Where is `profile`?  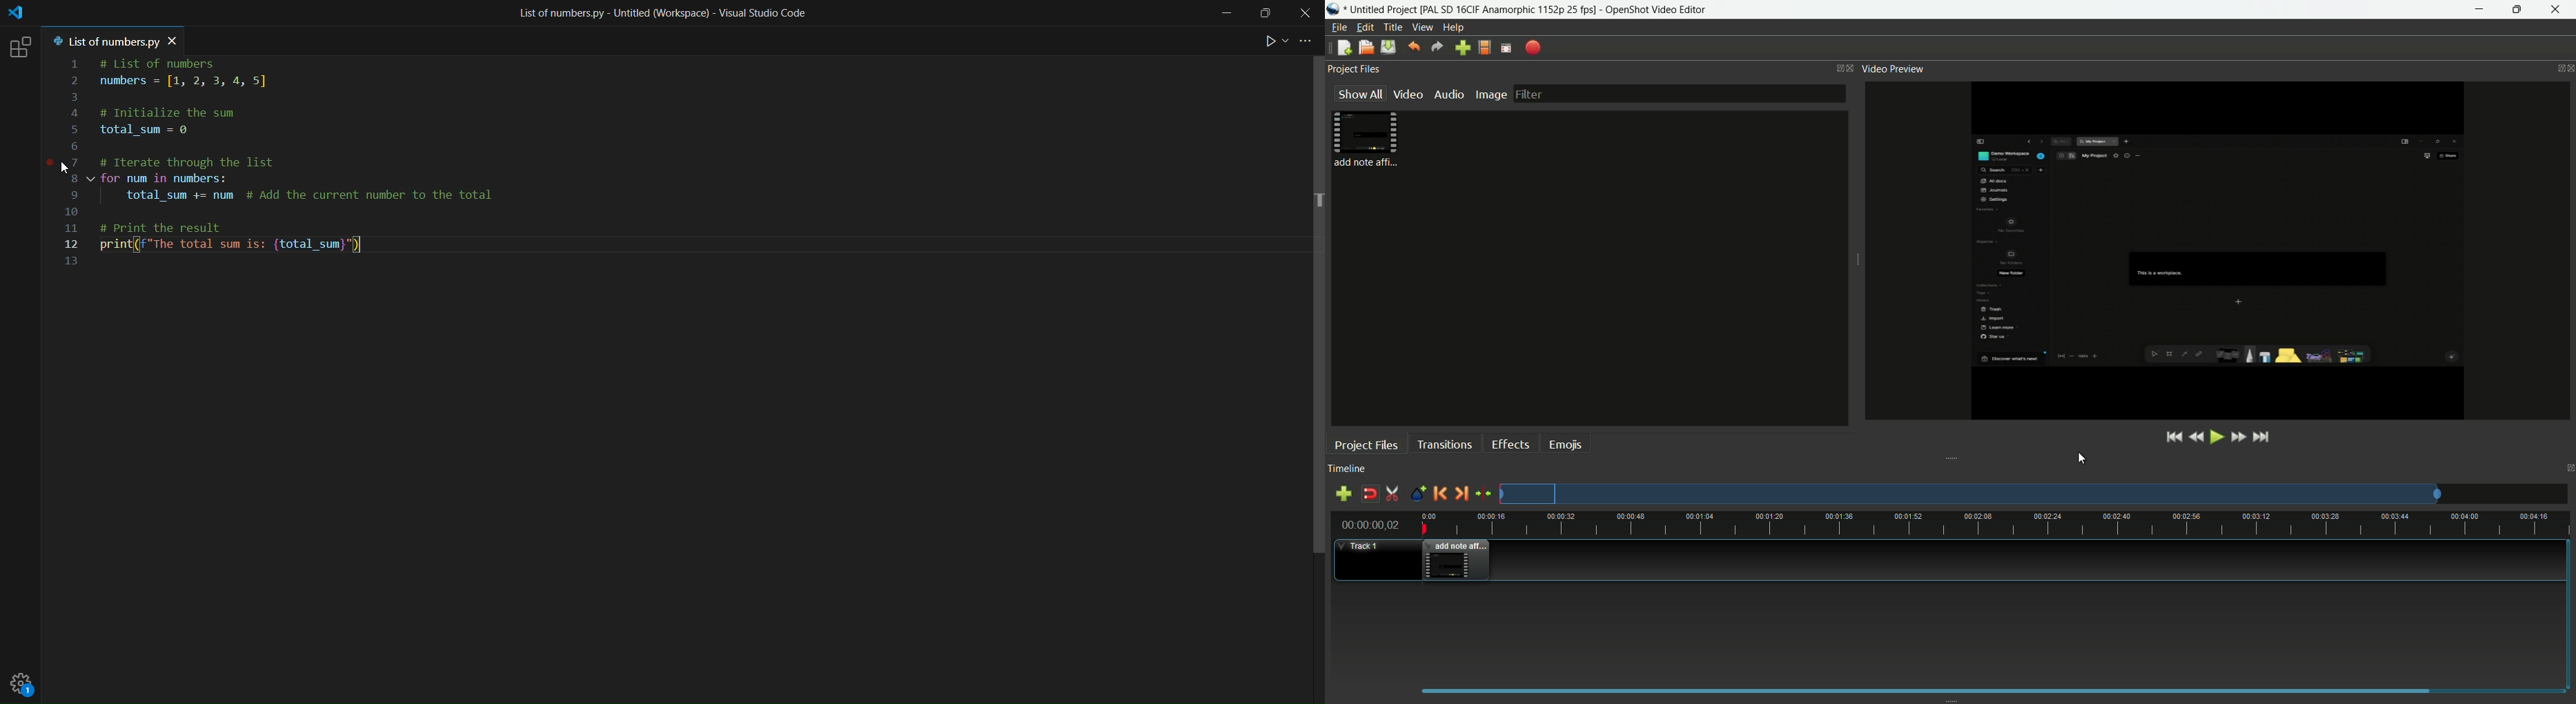 profile is located at coordinates (1486, 47).